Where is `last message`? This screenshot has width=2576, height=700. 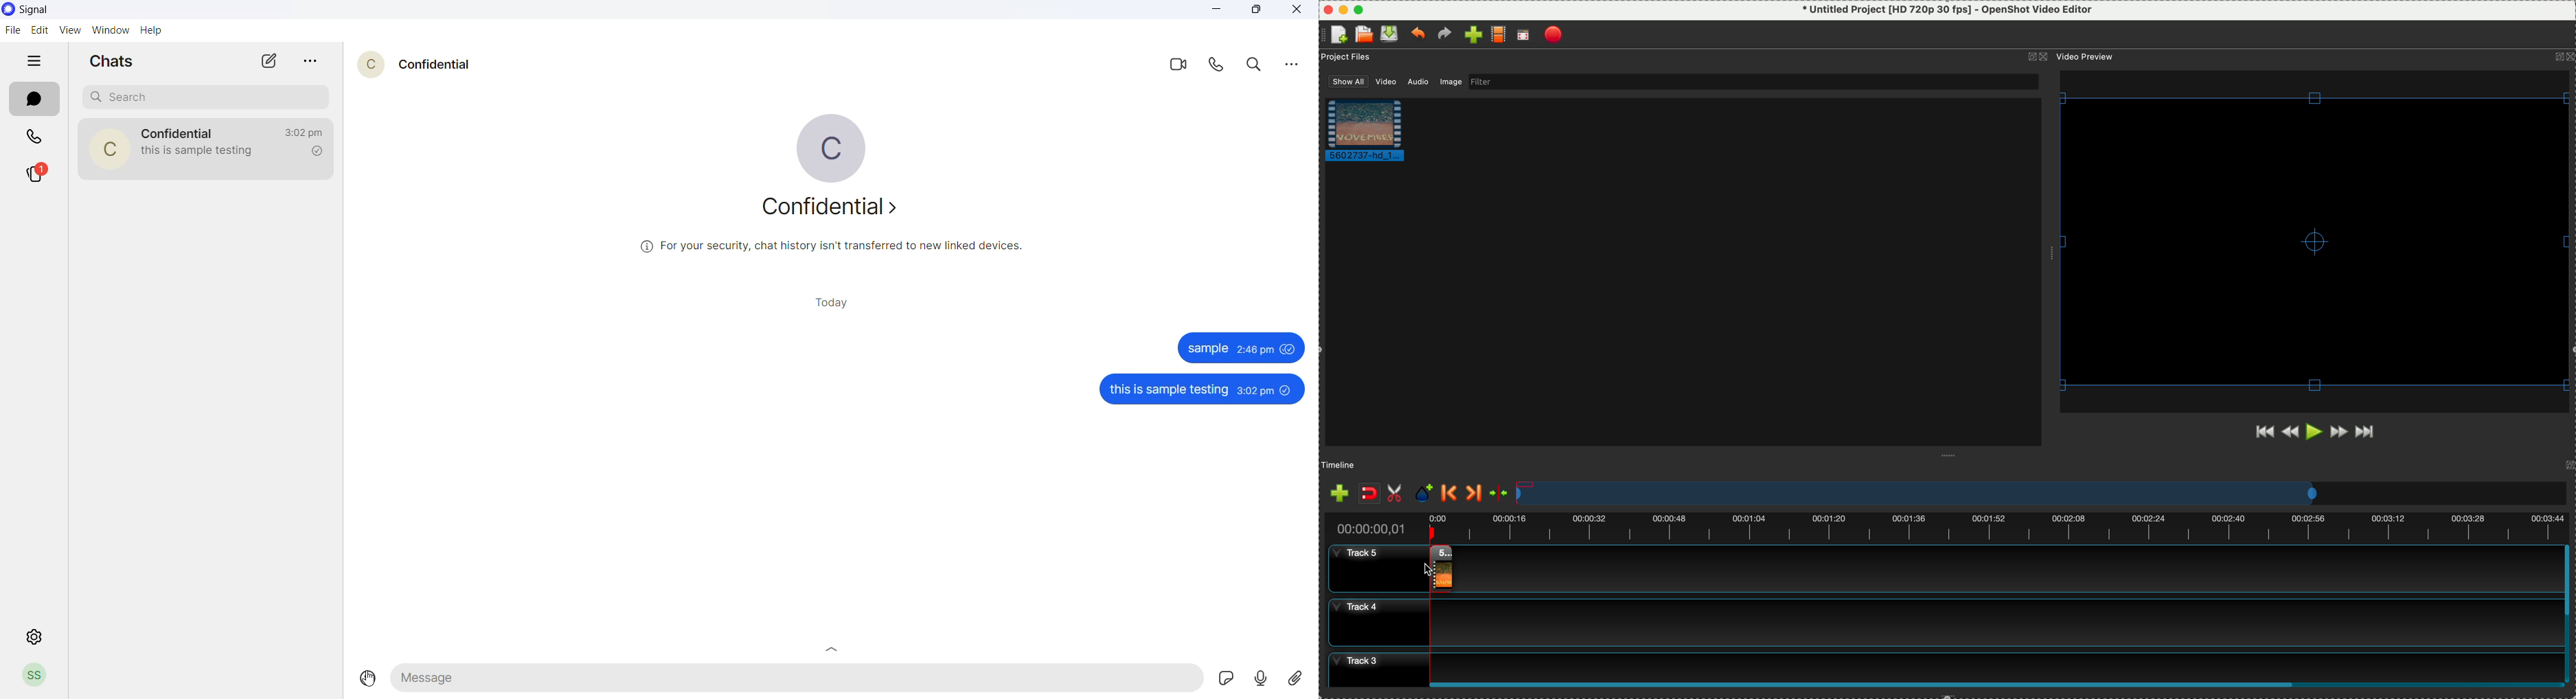 last message is located at coordinates (207, 156).